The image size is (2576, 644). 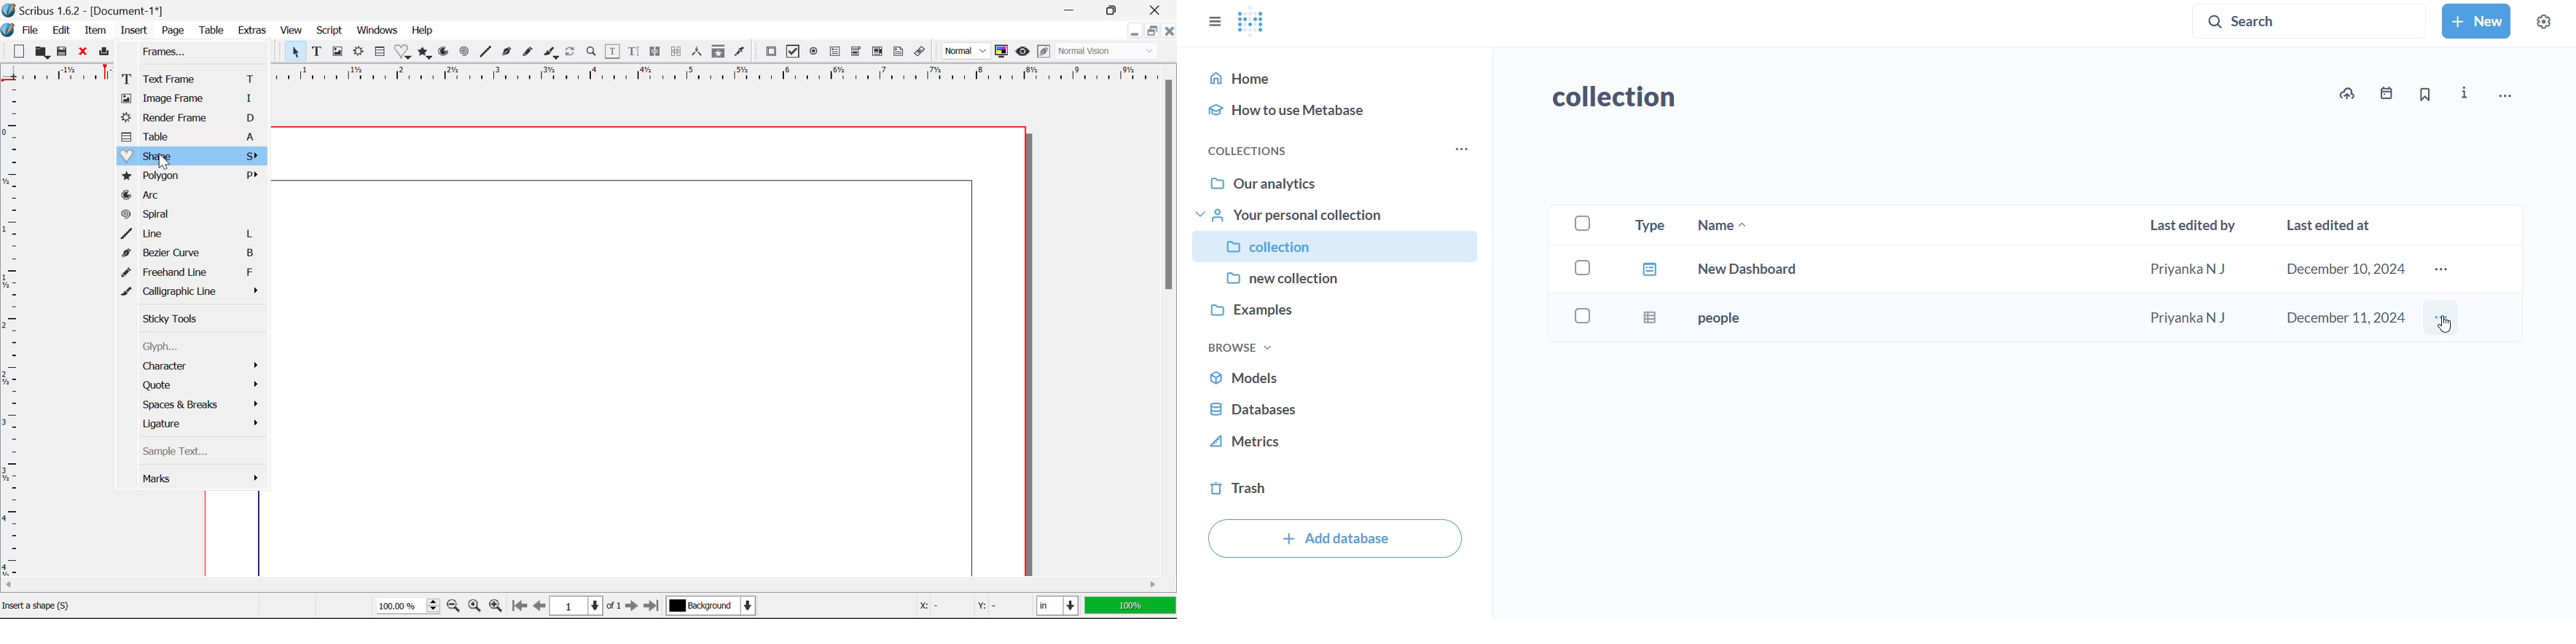 I want to click on Bezier Curve, so click(x=508, y=53).